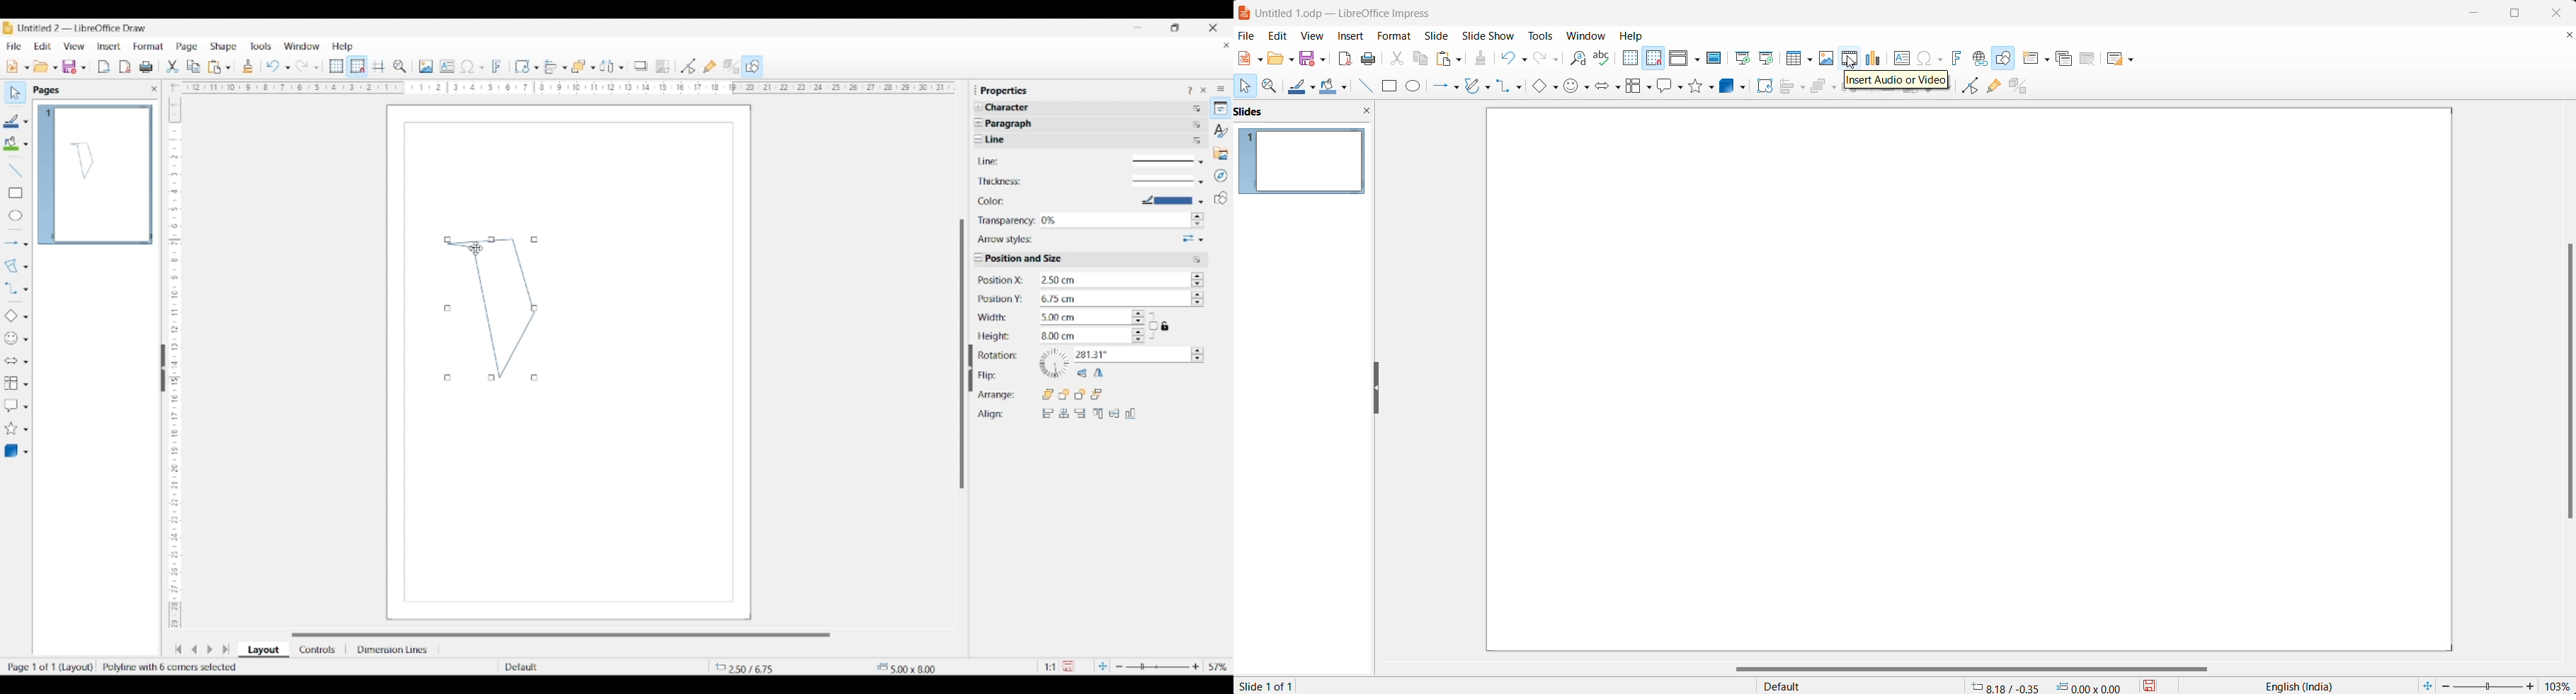 This screenshot has width=2576, height=700. Describe the element at coordinates (1114, 413) in the screenshot. I see `Align center` at that location.